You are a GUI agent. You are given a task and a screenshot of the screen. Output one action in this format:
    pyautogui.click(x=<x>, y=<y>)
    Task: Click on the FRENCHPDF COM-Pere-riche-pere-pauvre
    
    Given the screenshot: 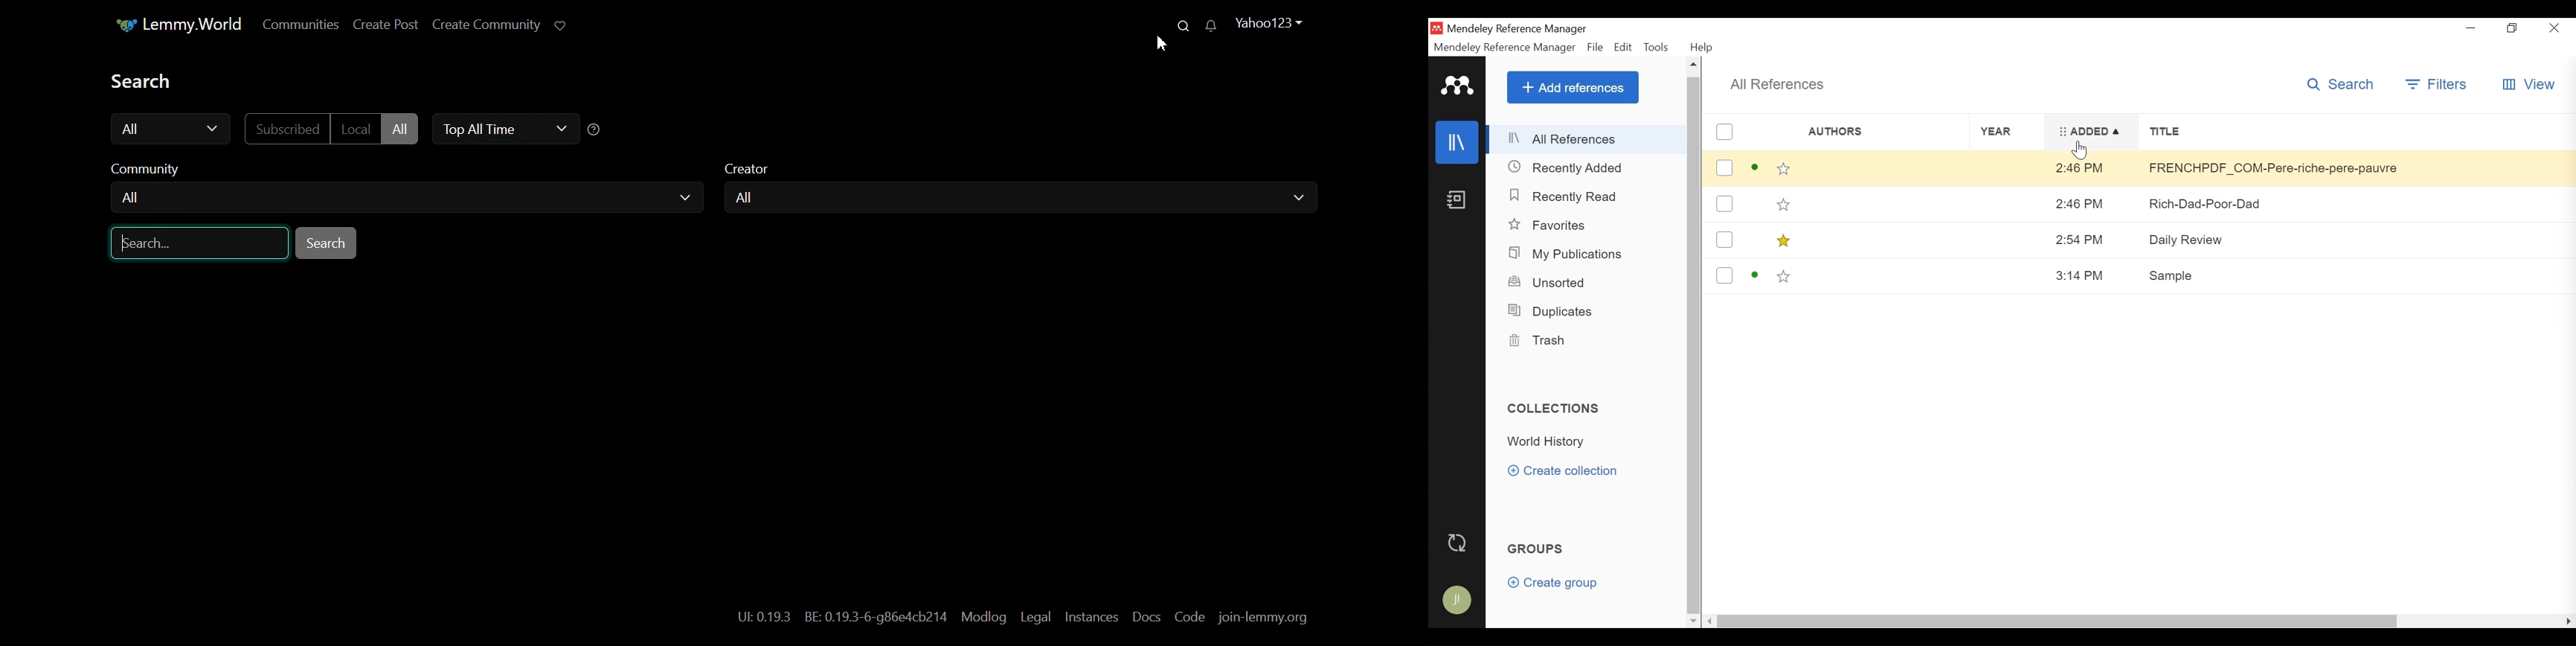 What is the action you would take?
    pyautogui.click(x=2357, y=205)
    